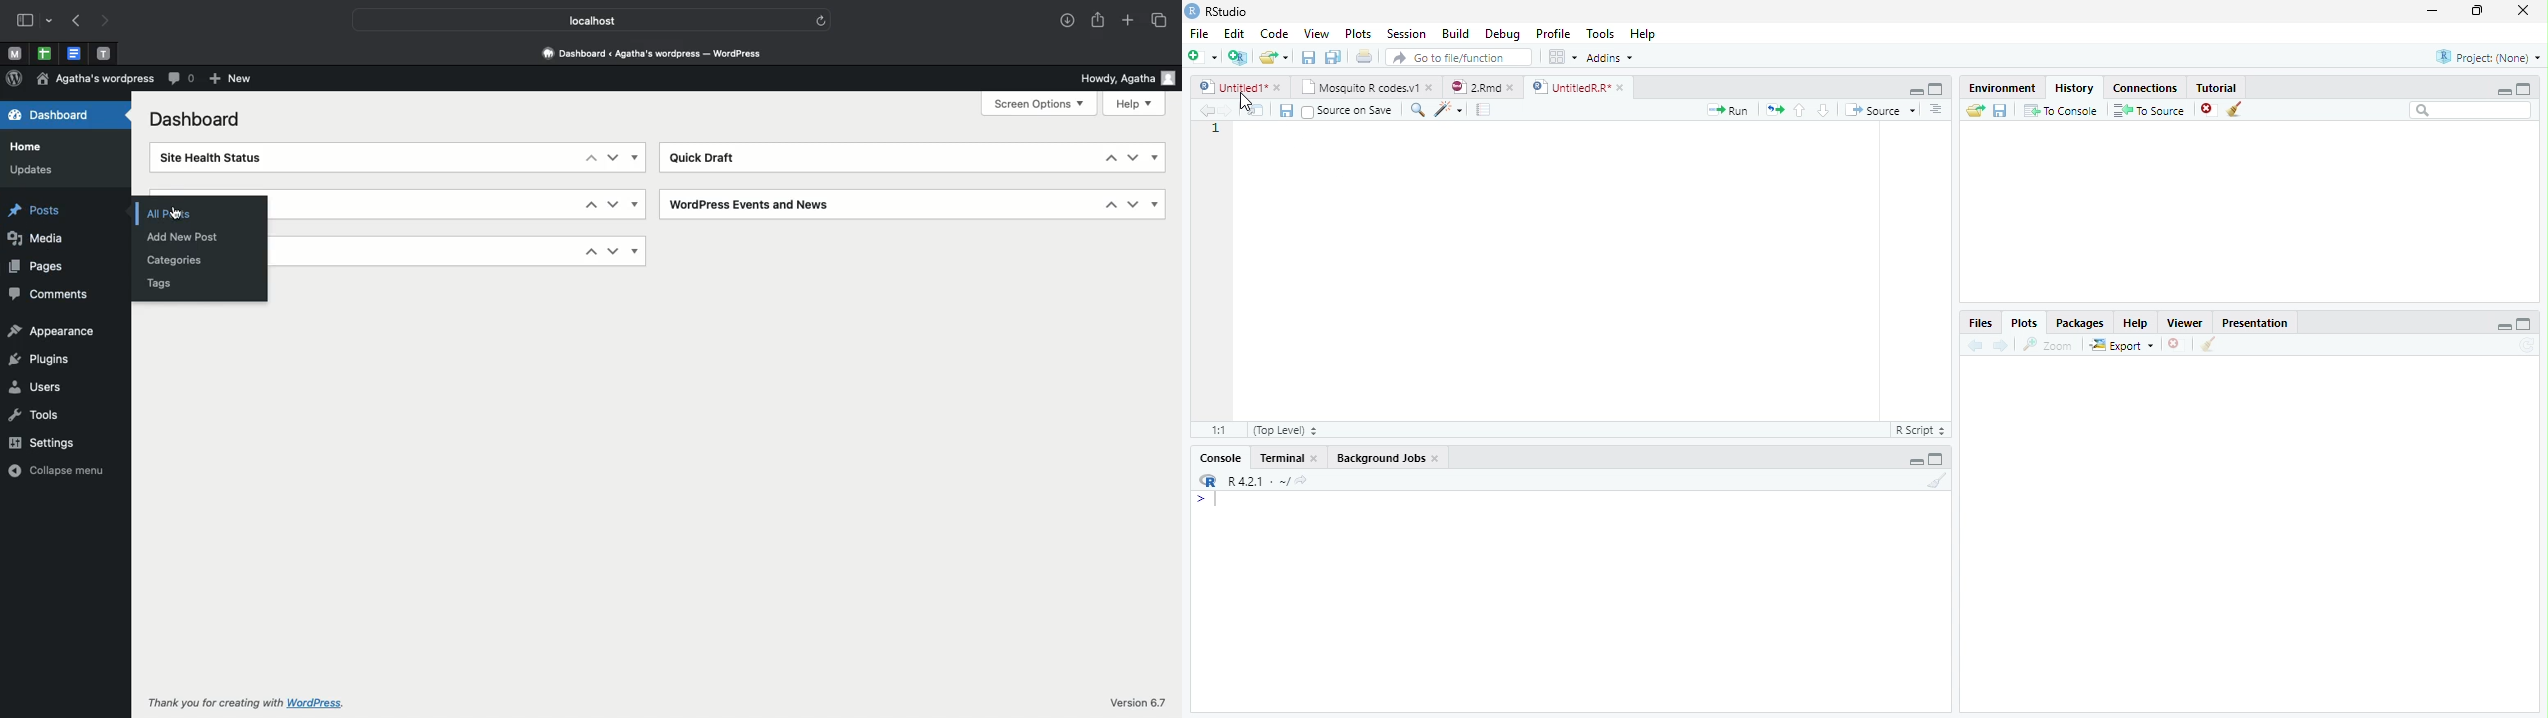  I want to click on Source, so click(1880, 110).